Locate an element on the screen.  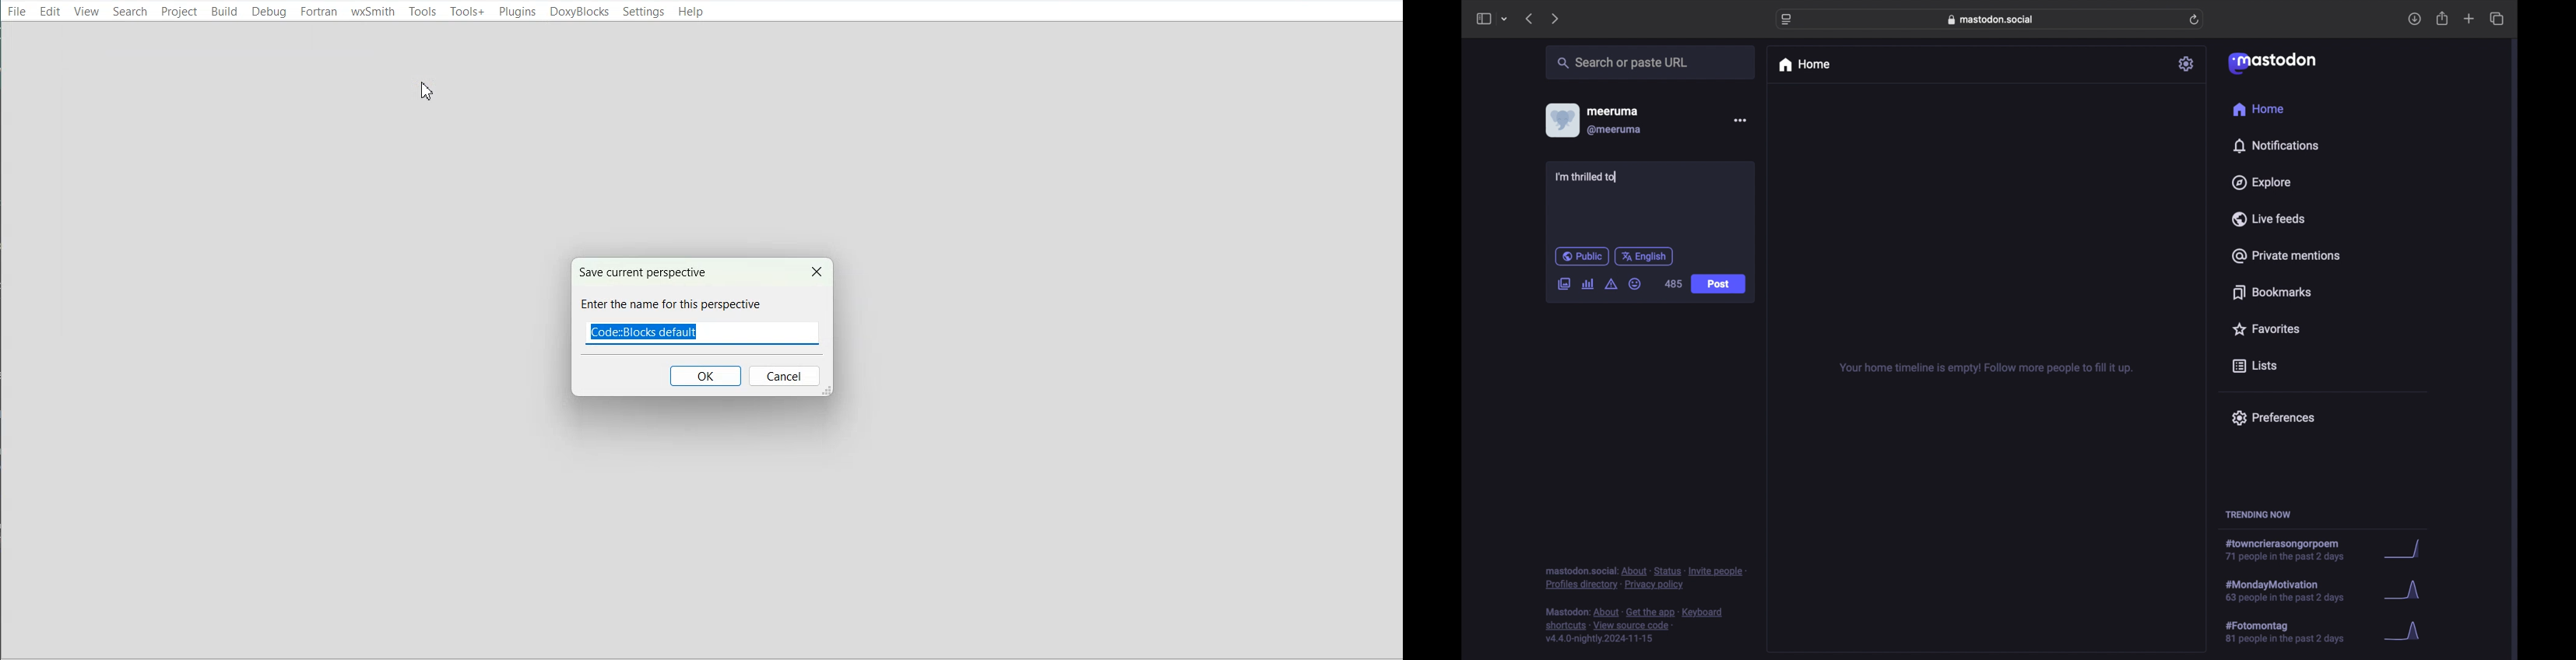
share or paste url is located at coordinates (1623, 62).